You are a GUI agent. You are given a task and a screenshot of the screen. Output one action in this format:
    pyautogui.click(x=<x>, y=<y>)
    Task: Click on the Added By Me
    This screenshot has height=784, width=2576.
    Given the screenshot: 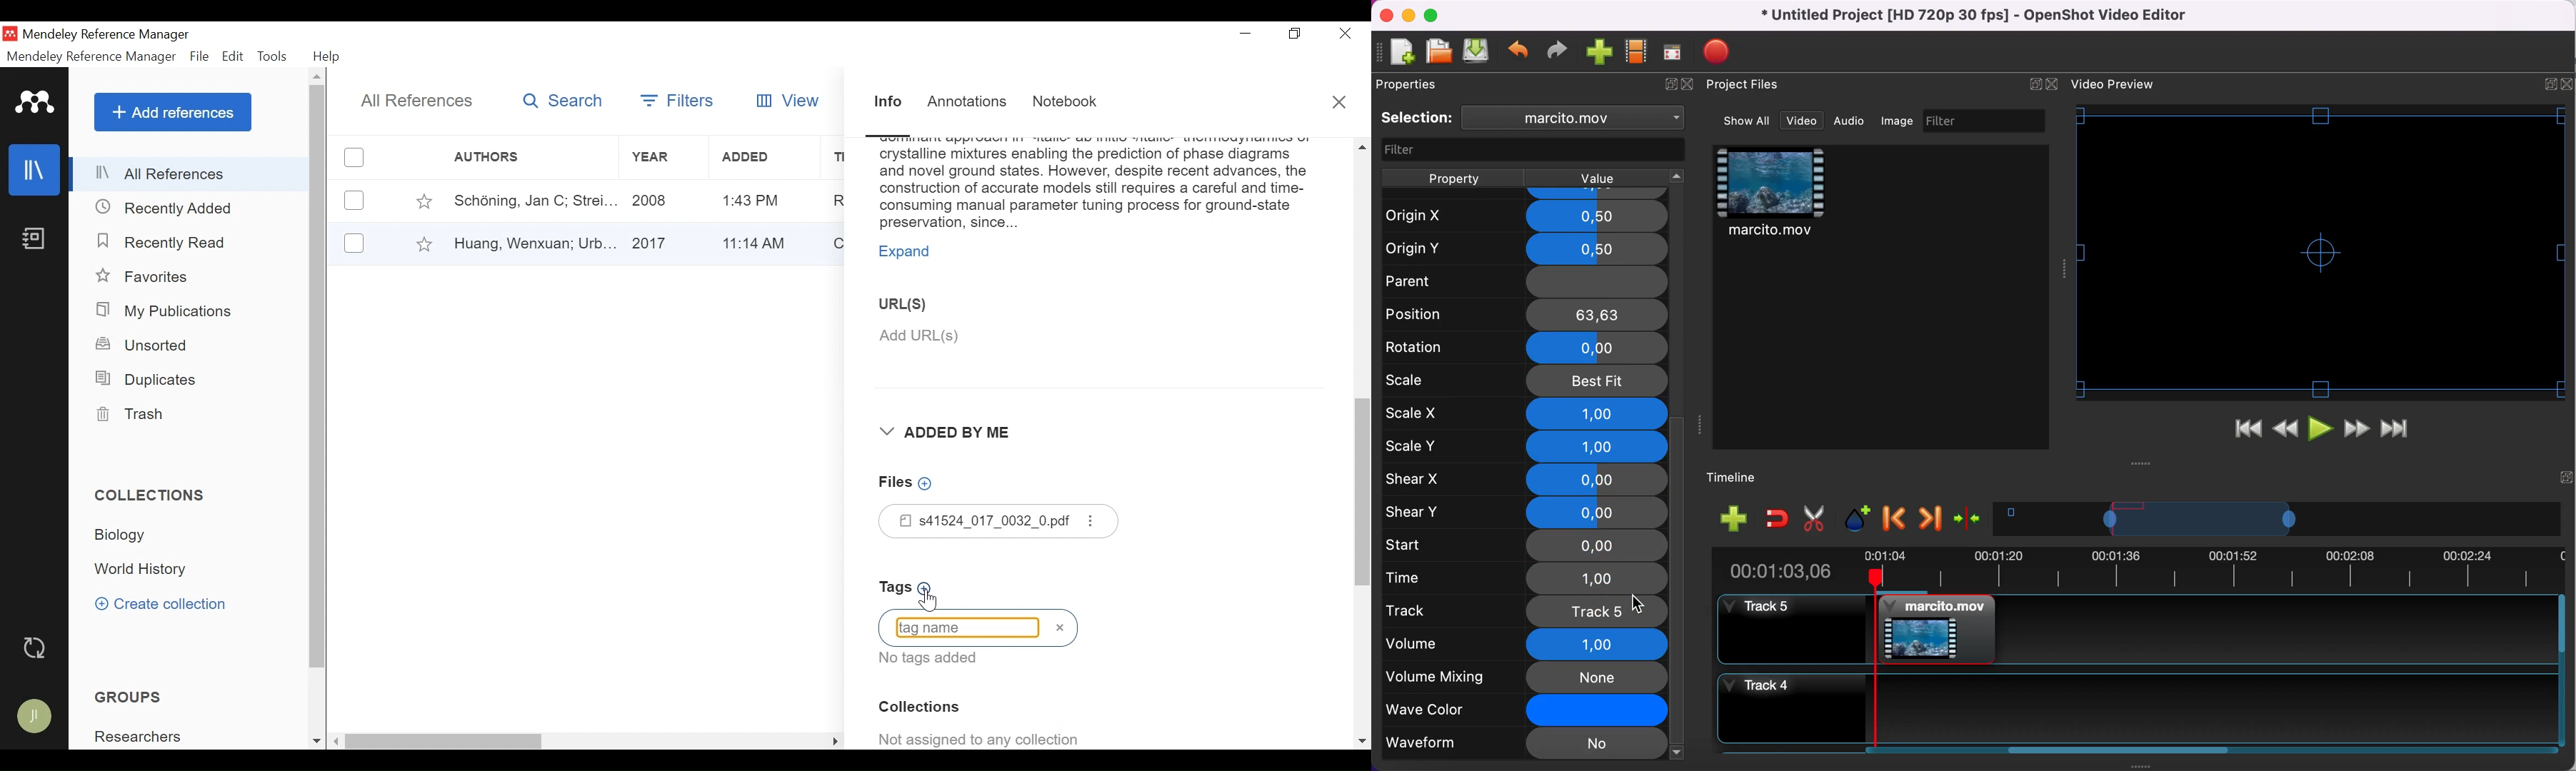 What is the action you would take?
    pyautogui.click(x=954, y=433)
    